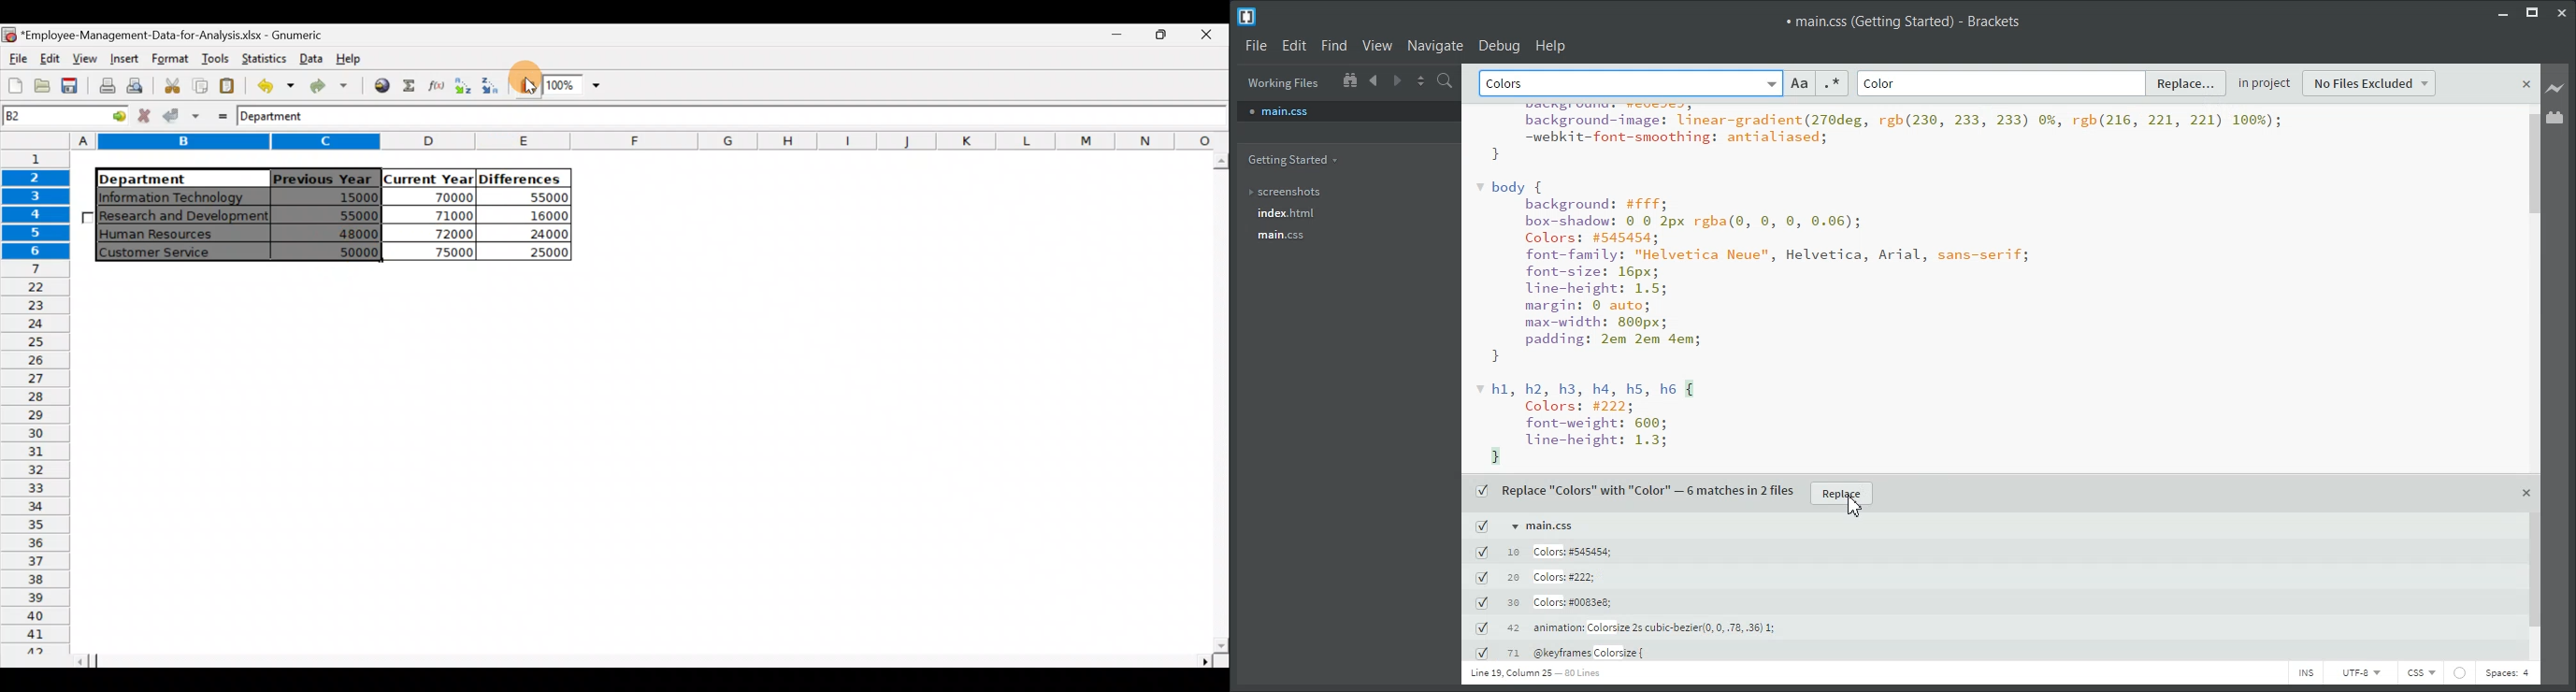 The height and width of the screenshot is (700, 2576). I want to click on File, so click(1255, 44).